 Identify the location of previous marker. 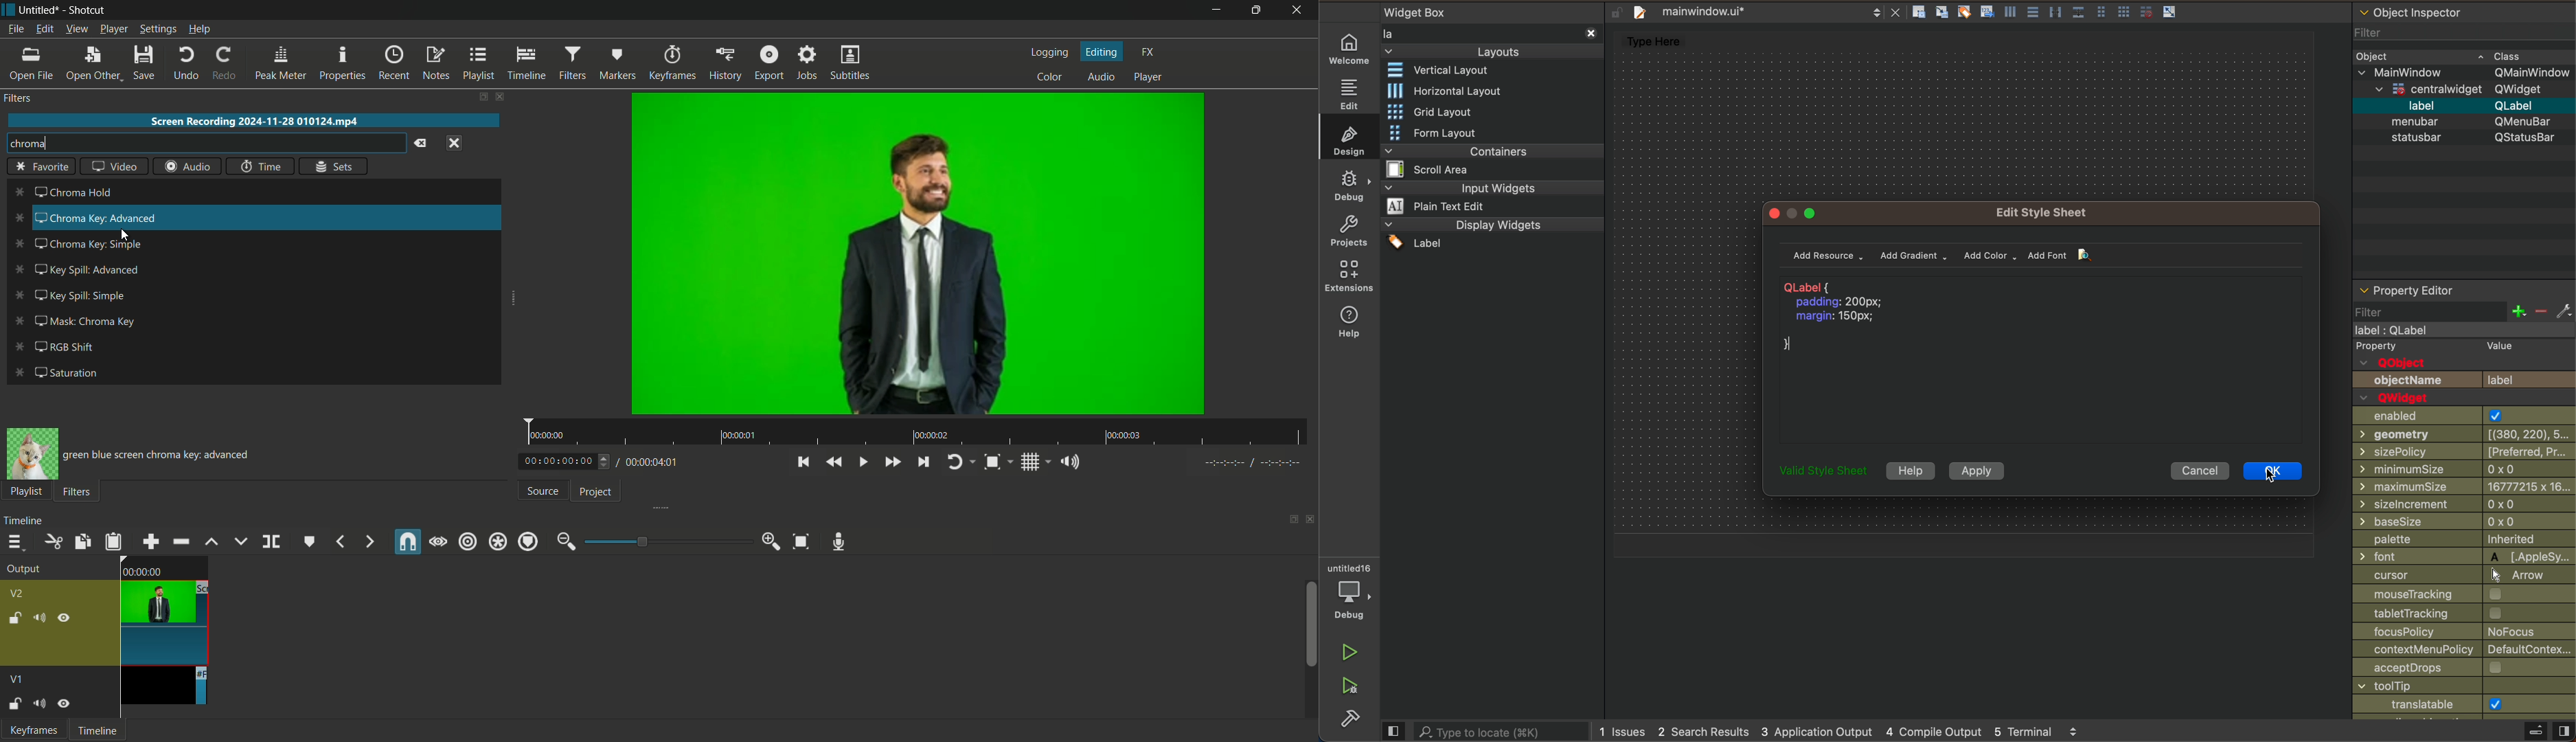
(340, 542).